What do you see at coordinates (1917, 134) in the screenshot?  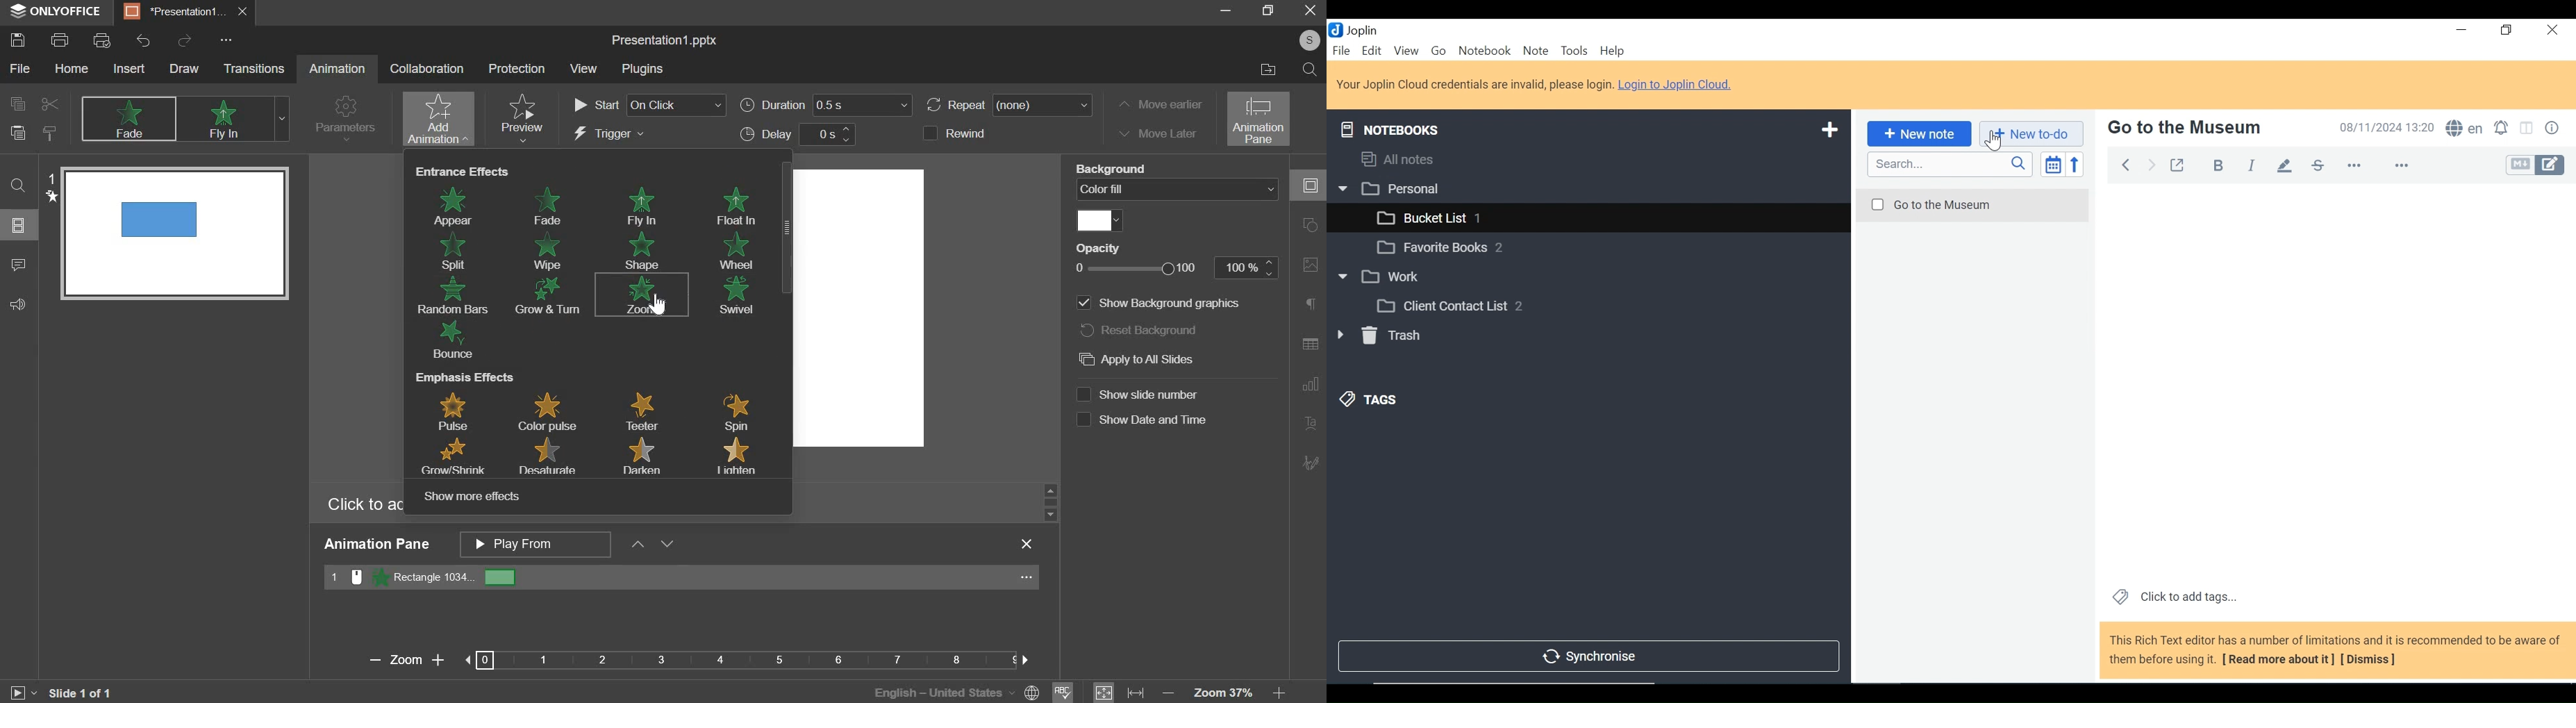 I see `Add New Note` at bounding box center [1917, 134].